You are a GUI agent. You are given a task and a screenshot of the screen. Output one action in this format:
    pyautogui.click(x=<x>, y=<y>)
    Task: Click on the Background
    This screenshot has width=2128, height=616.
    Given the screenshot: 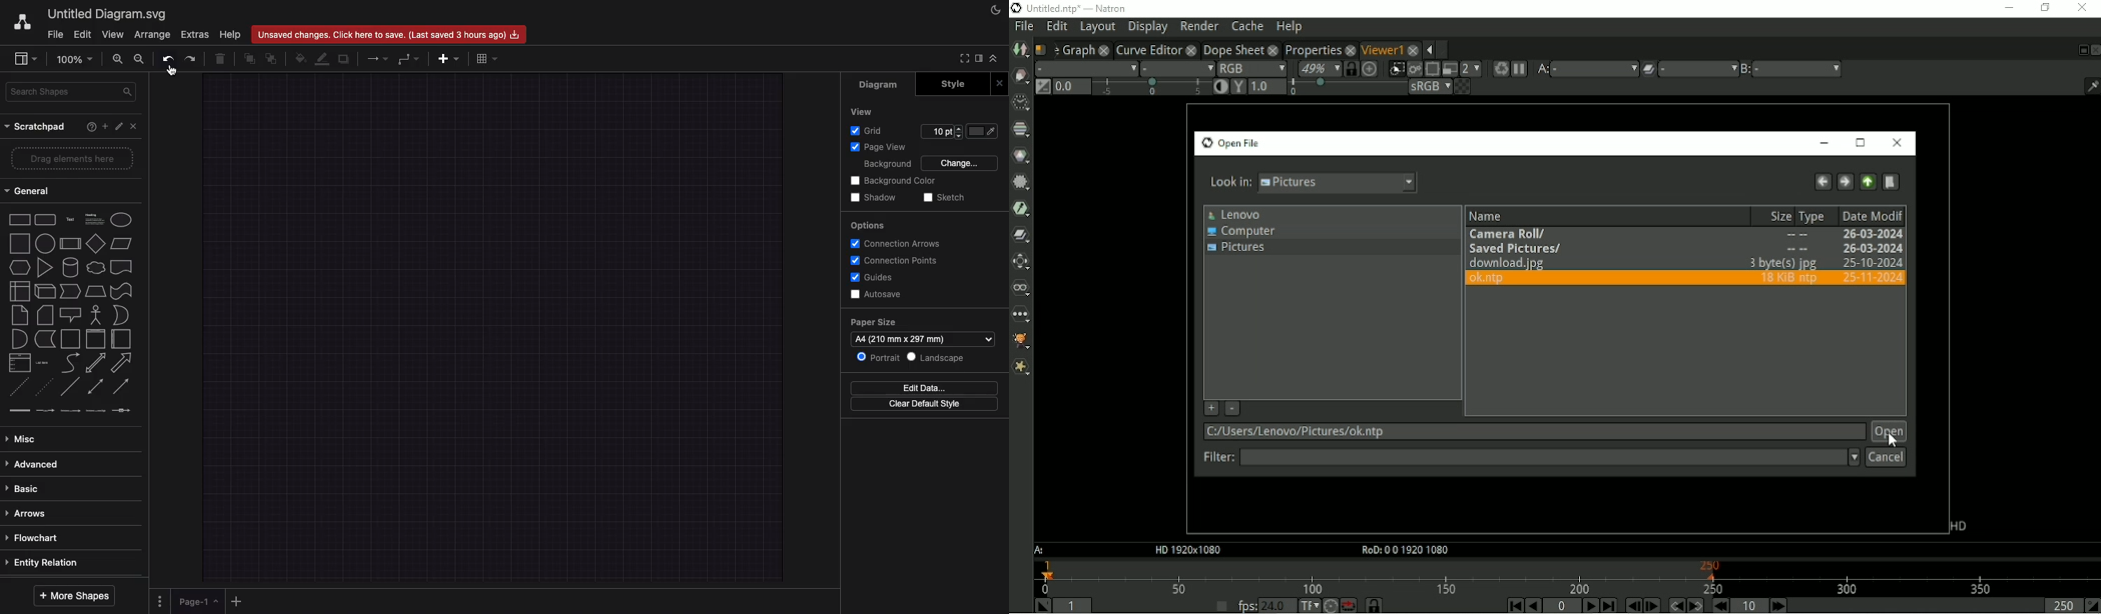 What is the action you would take?
    pyautogui.click(x=889, y=164)
    